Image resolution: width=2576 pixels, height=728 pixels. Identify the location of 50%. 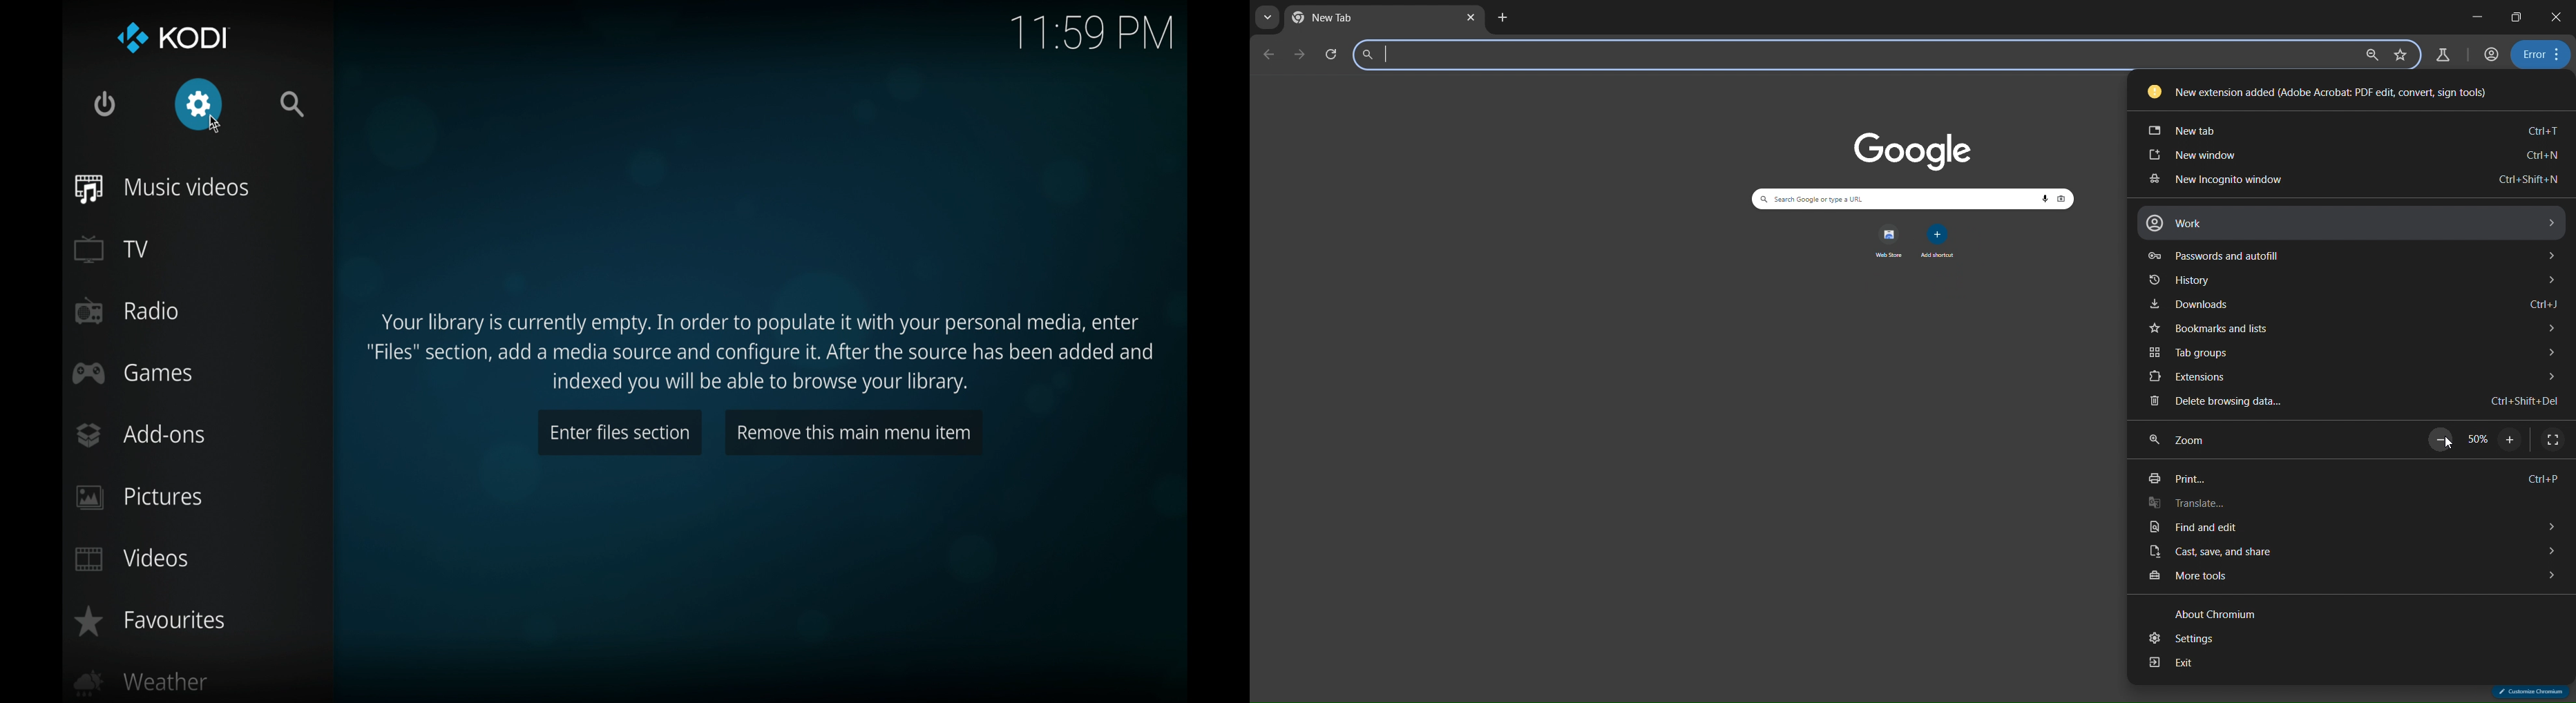
(2478, 441).